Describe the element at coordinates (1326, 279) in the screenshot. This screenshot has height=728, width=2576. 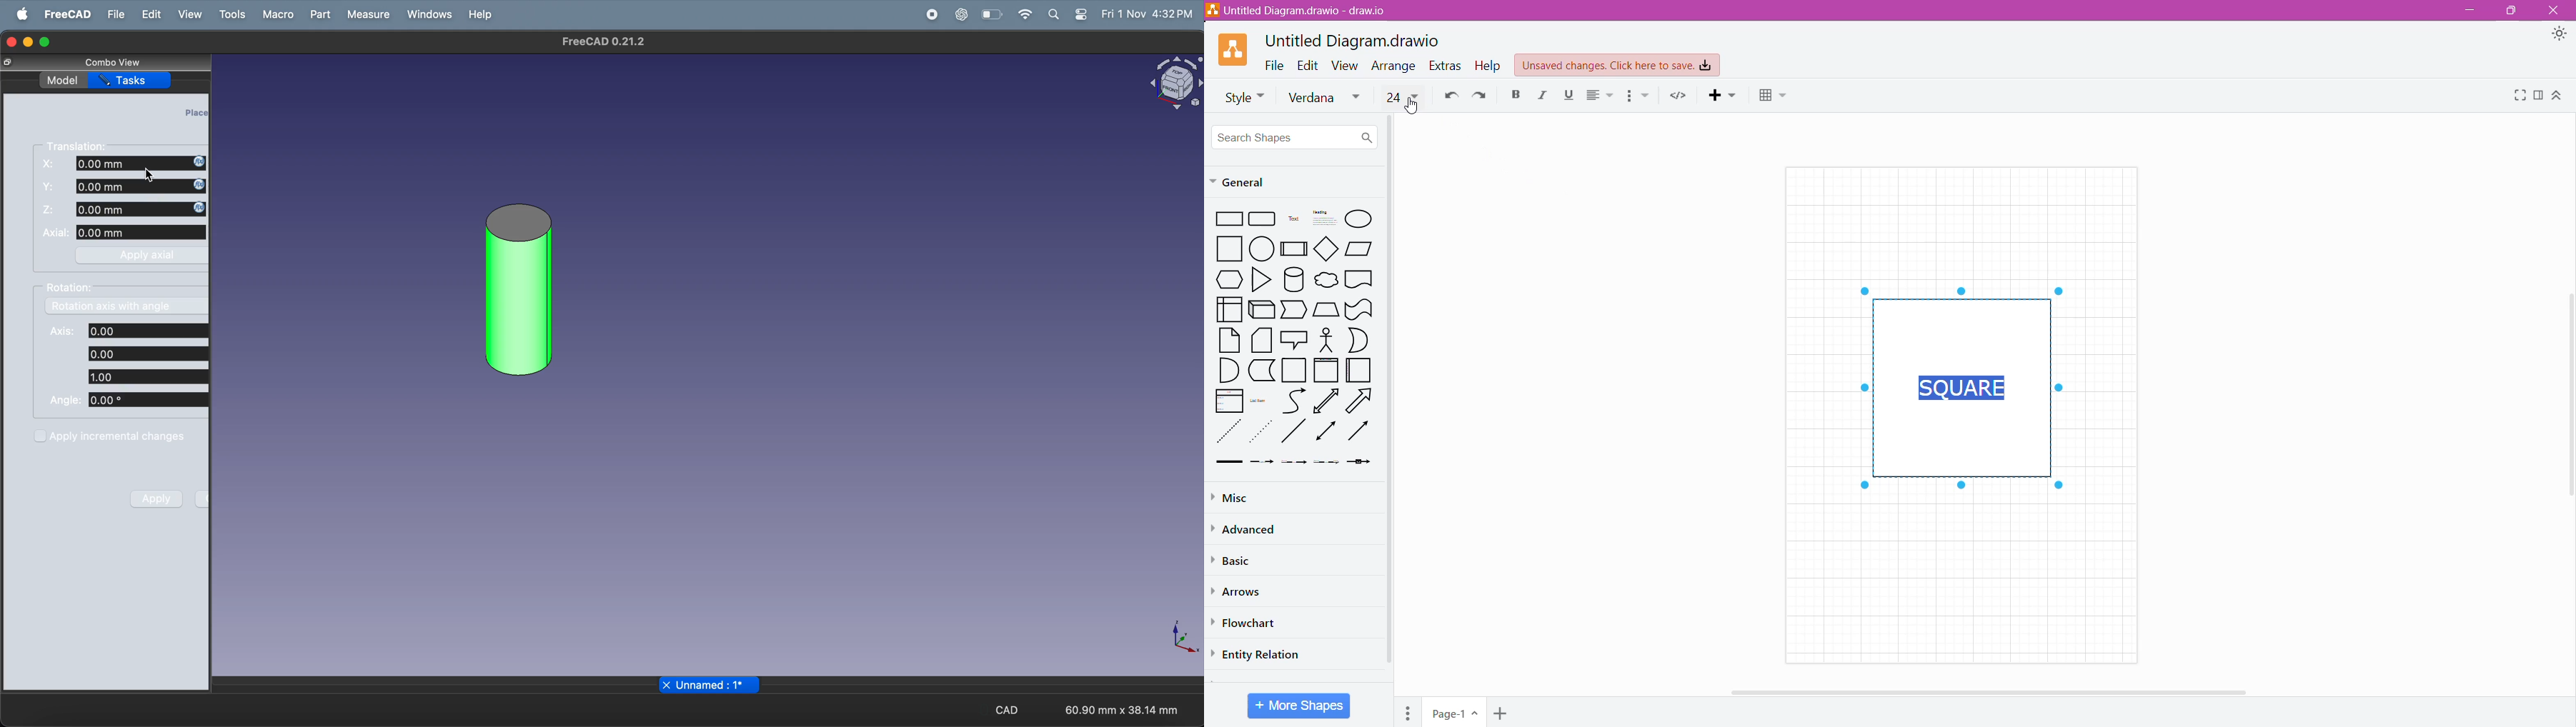
I see `cloud` at that location.